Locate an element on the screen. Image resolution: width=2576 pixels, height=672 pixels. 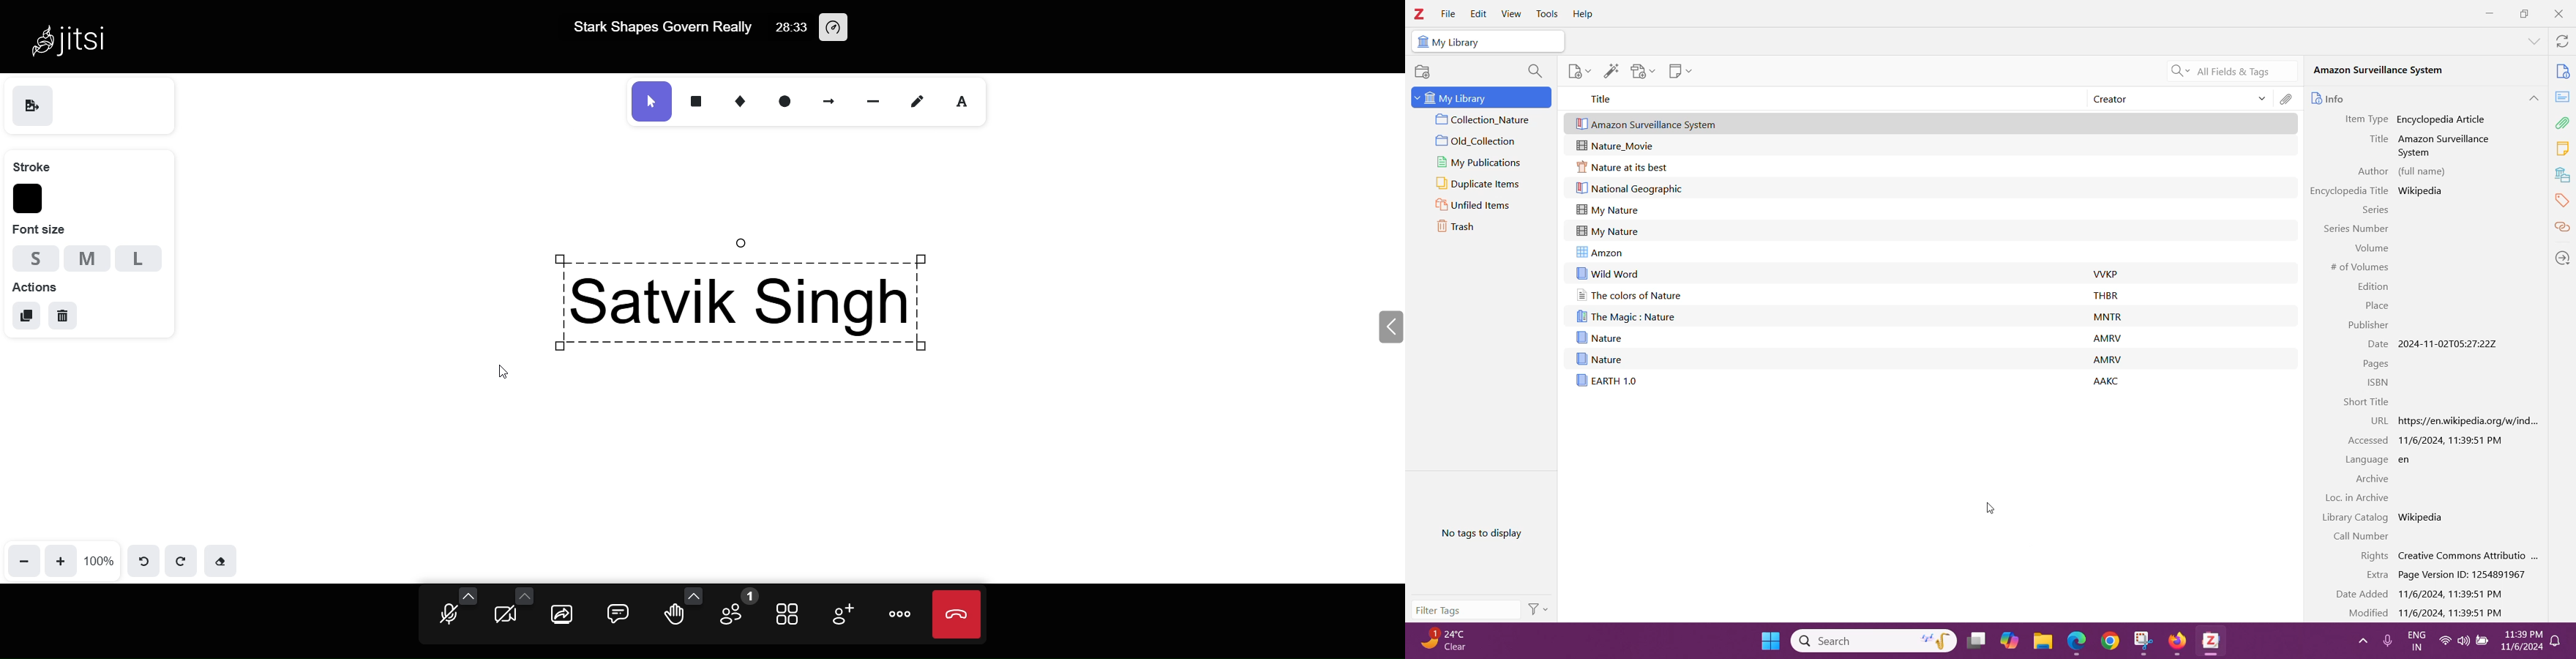
Amazon Surveillance System  is located at coordinates (2384, 69).